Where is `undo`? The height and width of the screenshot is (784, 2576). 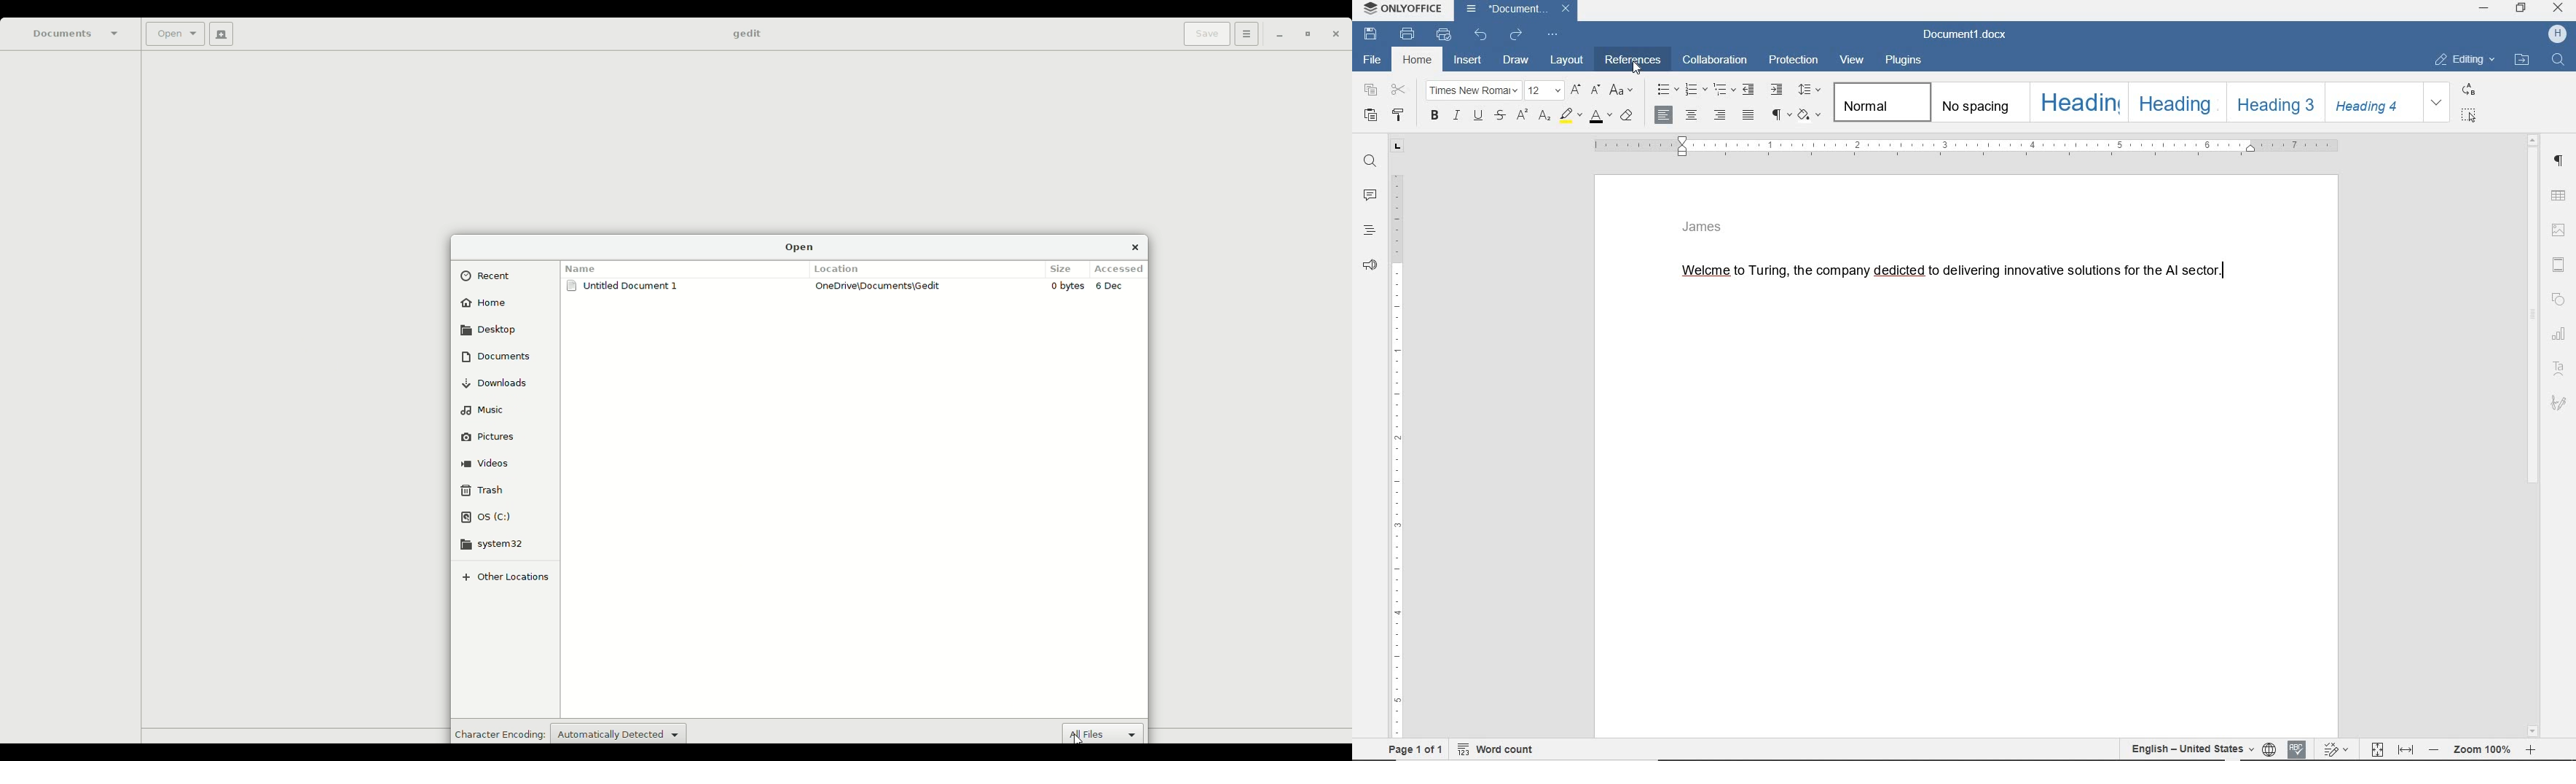 undo is located at coordinates (1480, 35).